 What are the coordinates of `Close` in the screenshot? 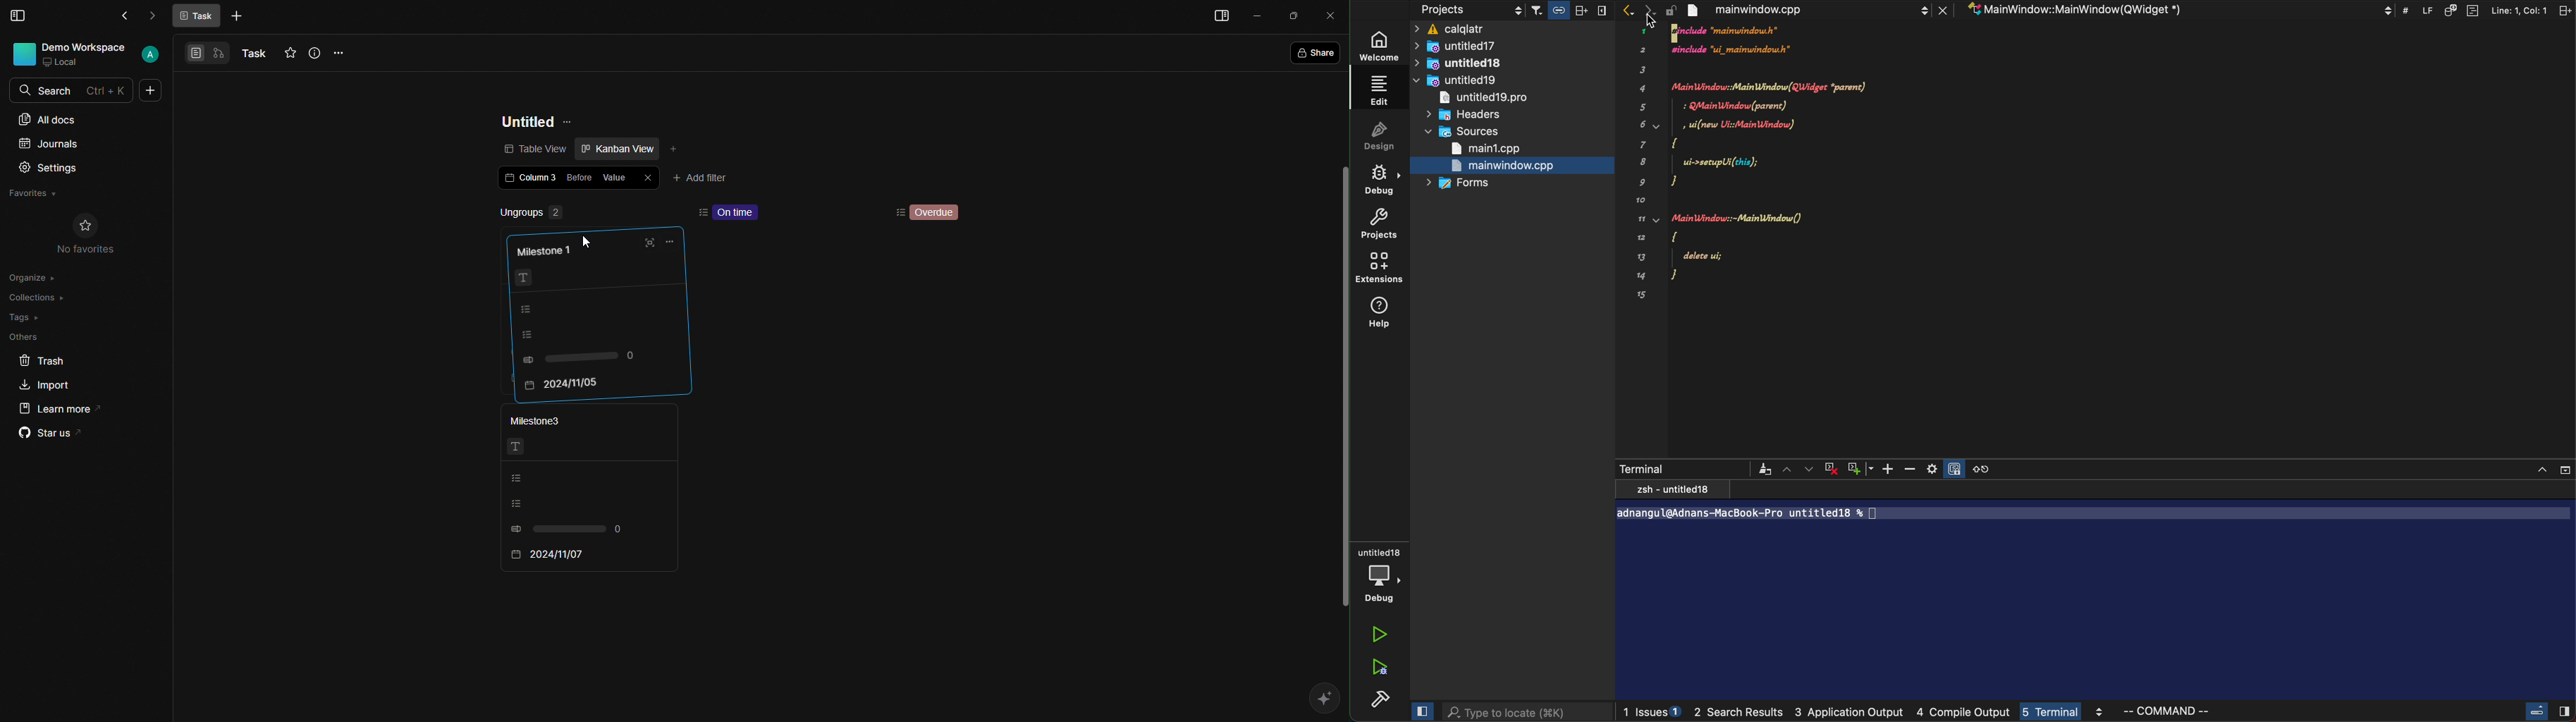 It's located at (646, 176).